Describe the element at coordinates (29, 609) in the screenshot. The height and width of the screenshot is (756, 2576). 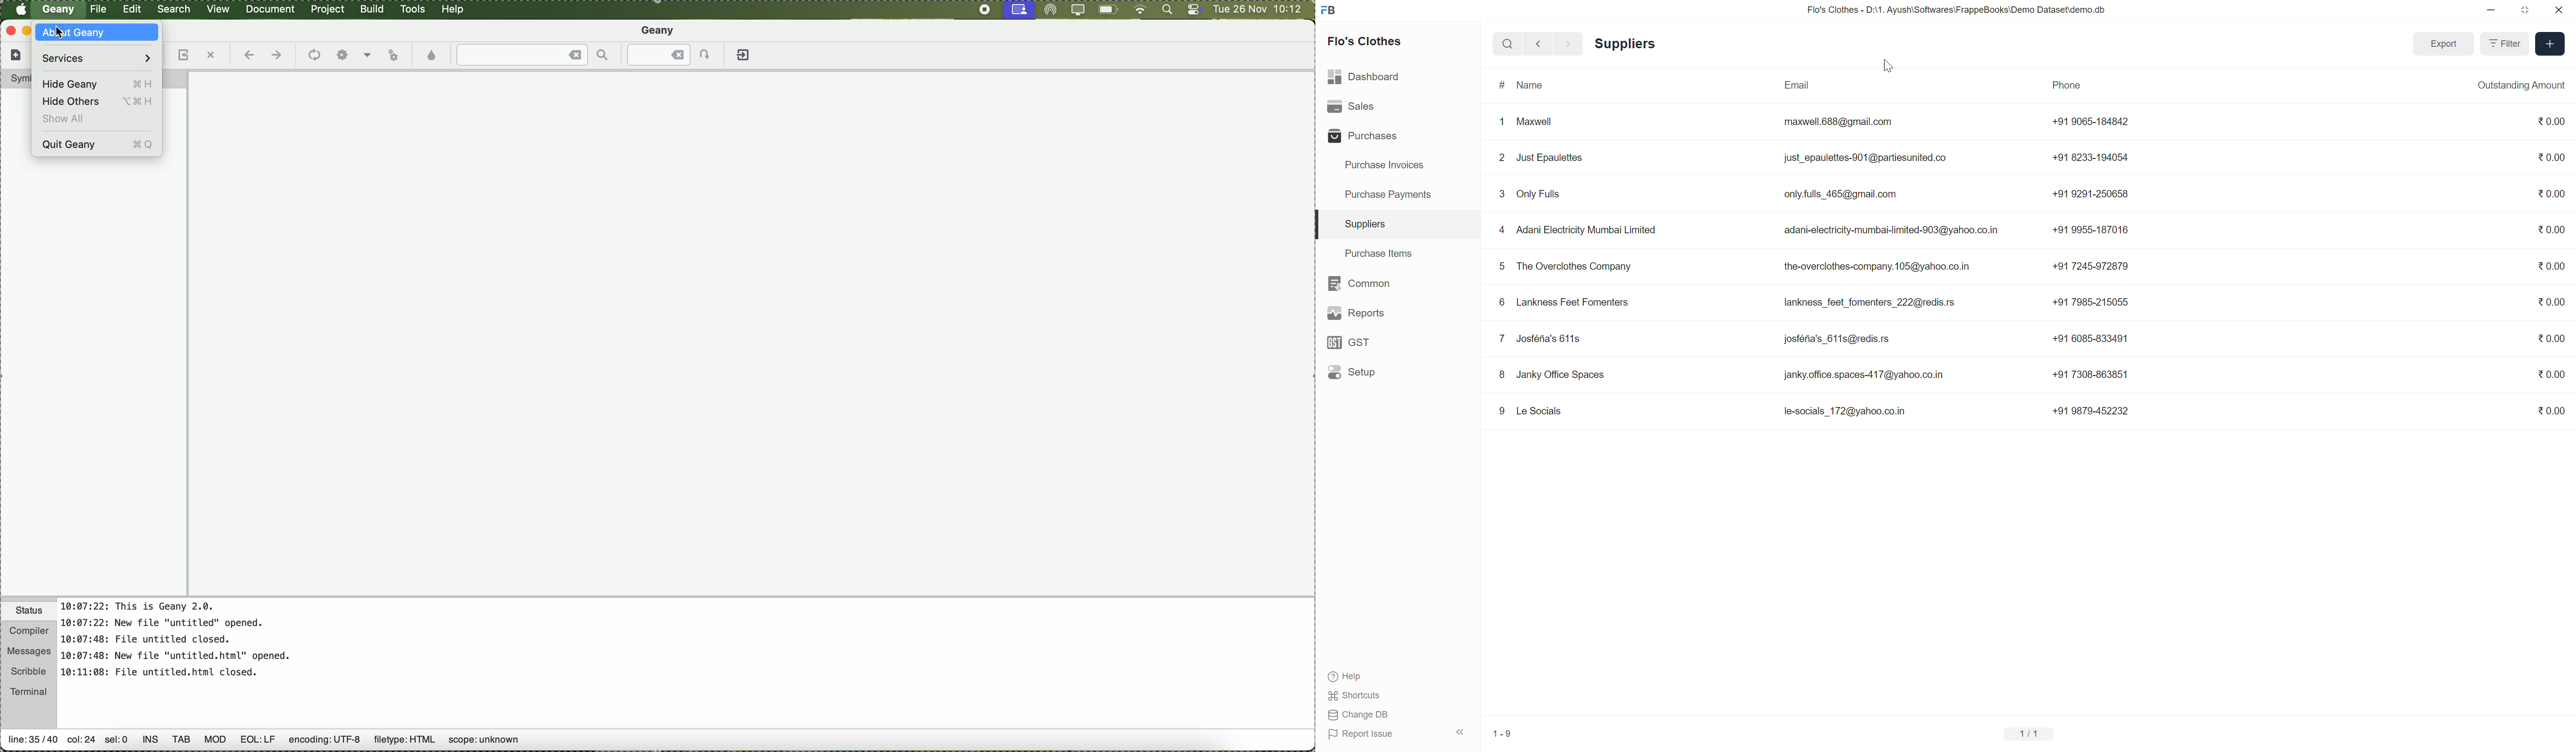
I see `status` at that location.